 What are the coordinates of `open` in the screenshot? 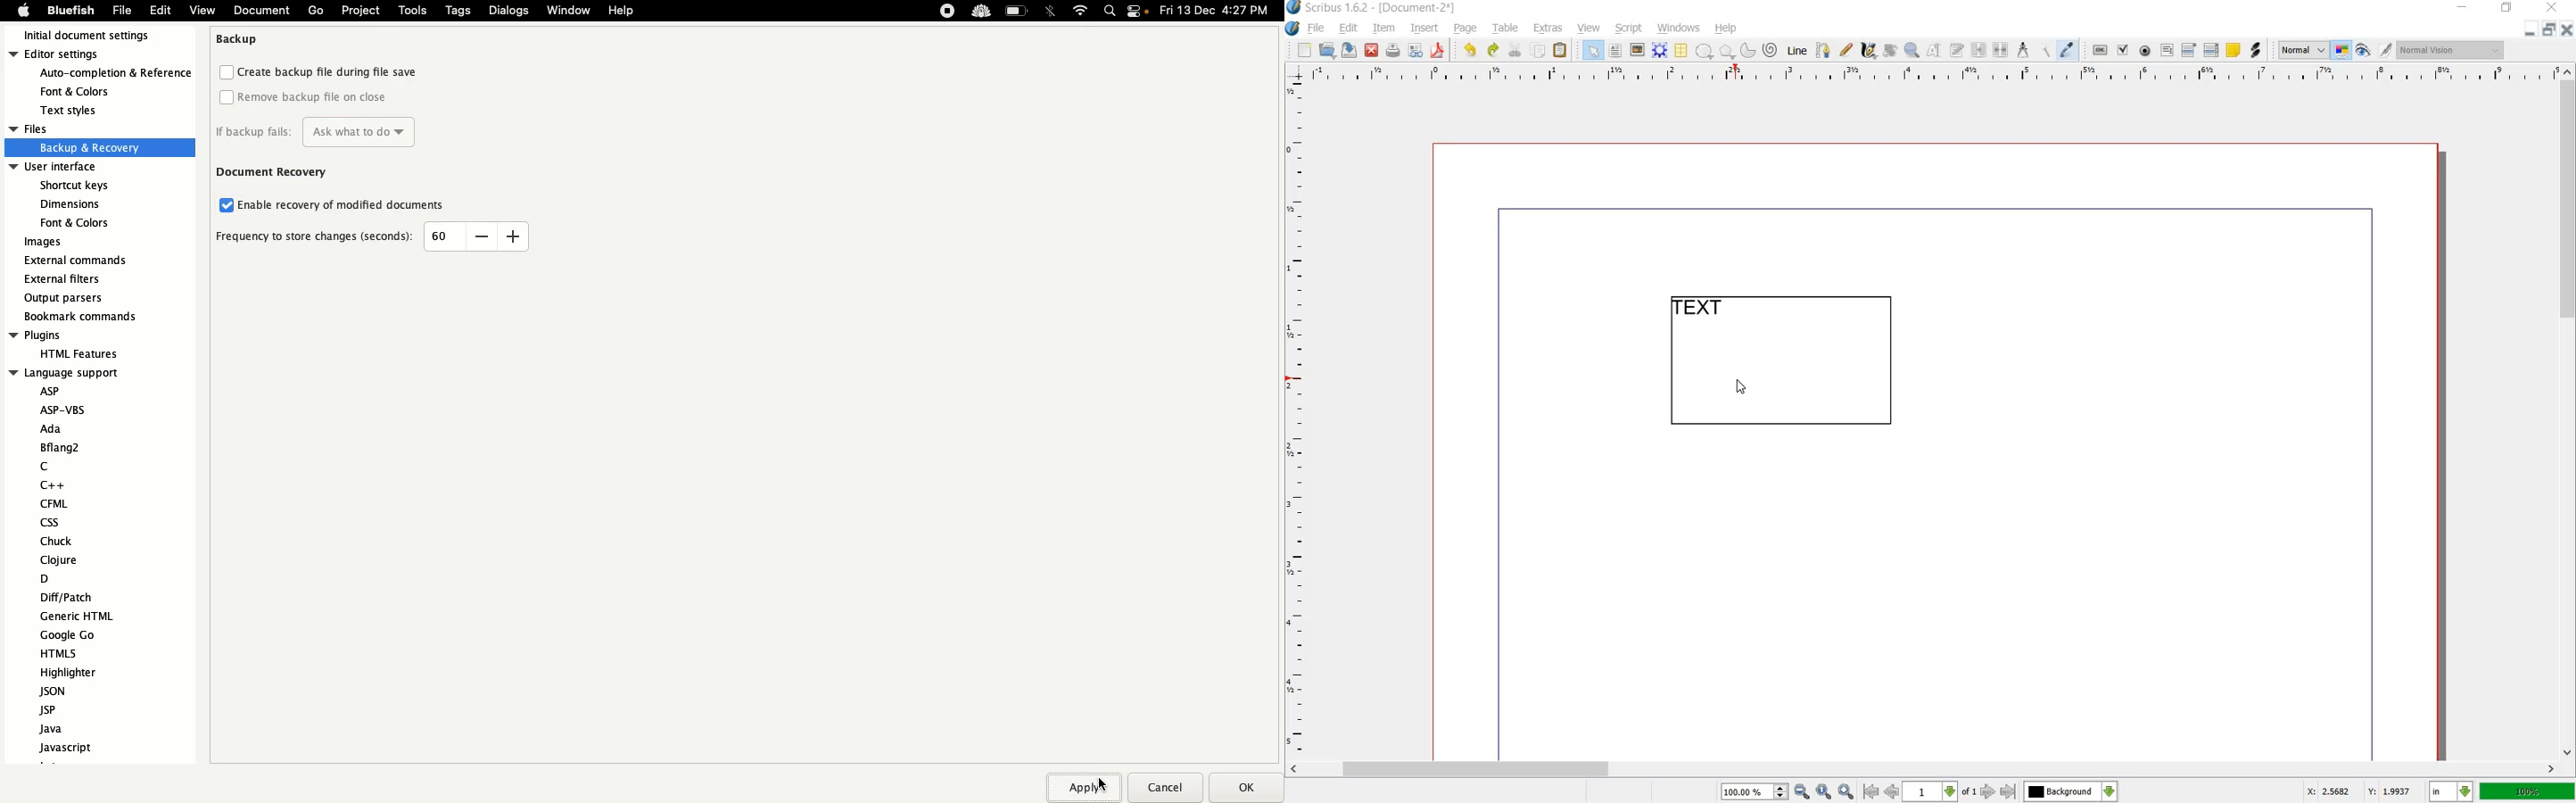 It's located at (1329, 51).